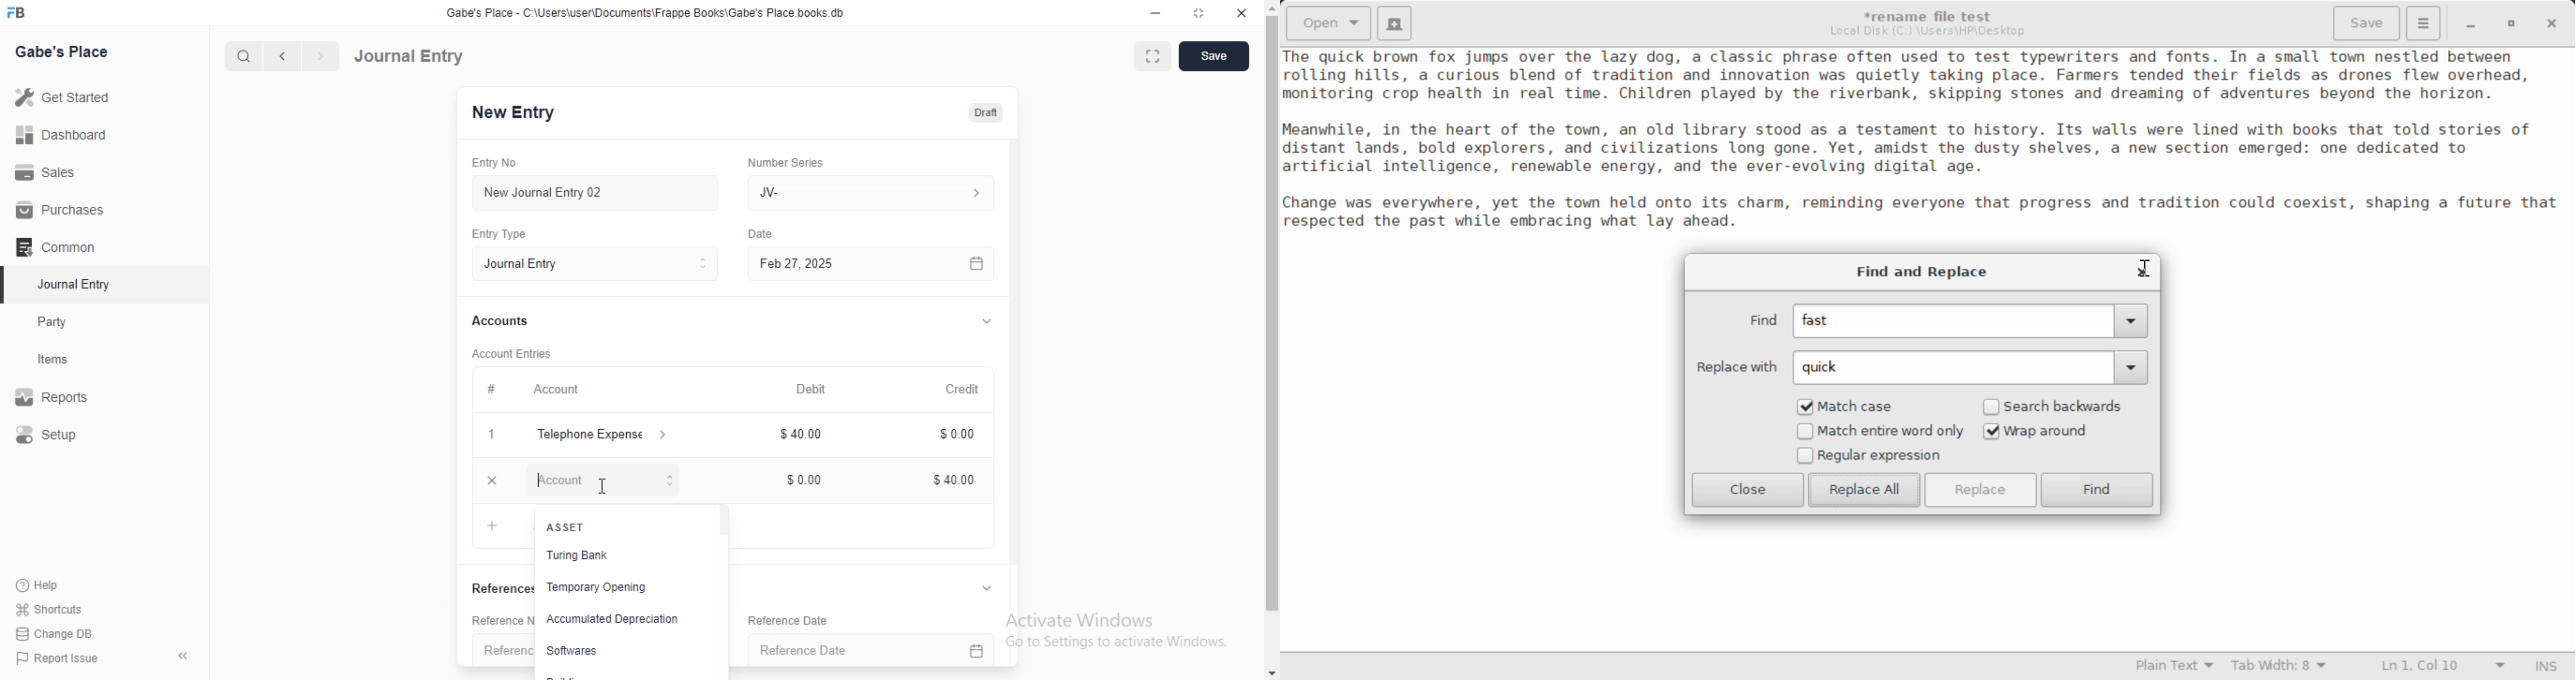 The image size is (2576, 700). I want to click on Entry Type, so click(507, 235).